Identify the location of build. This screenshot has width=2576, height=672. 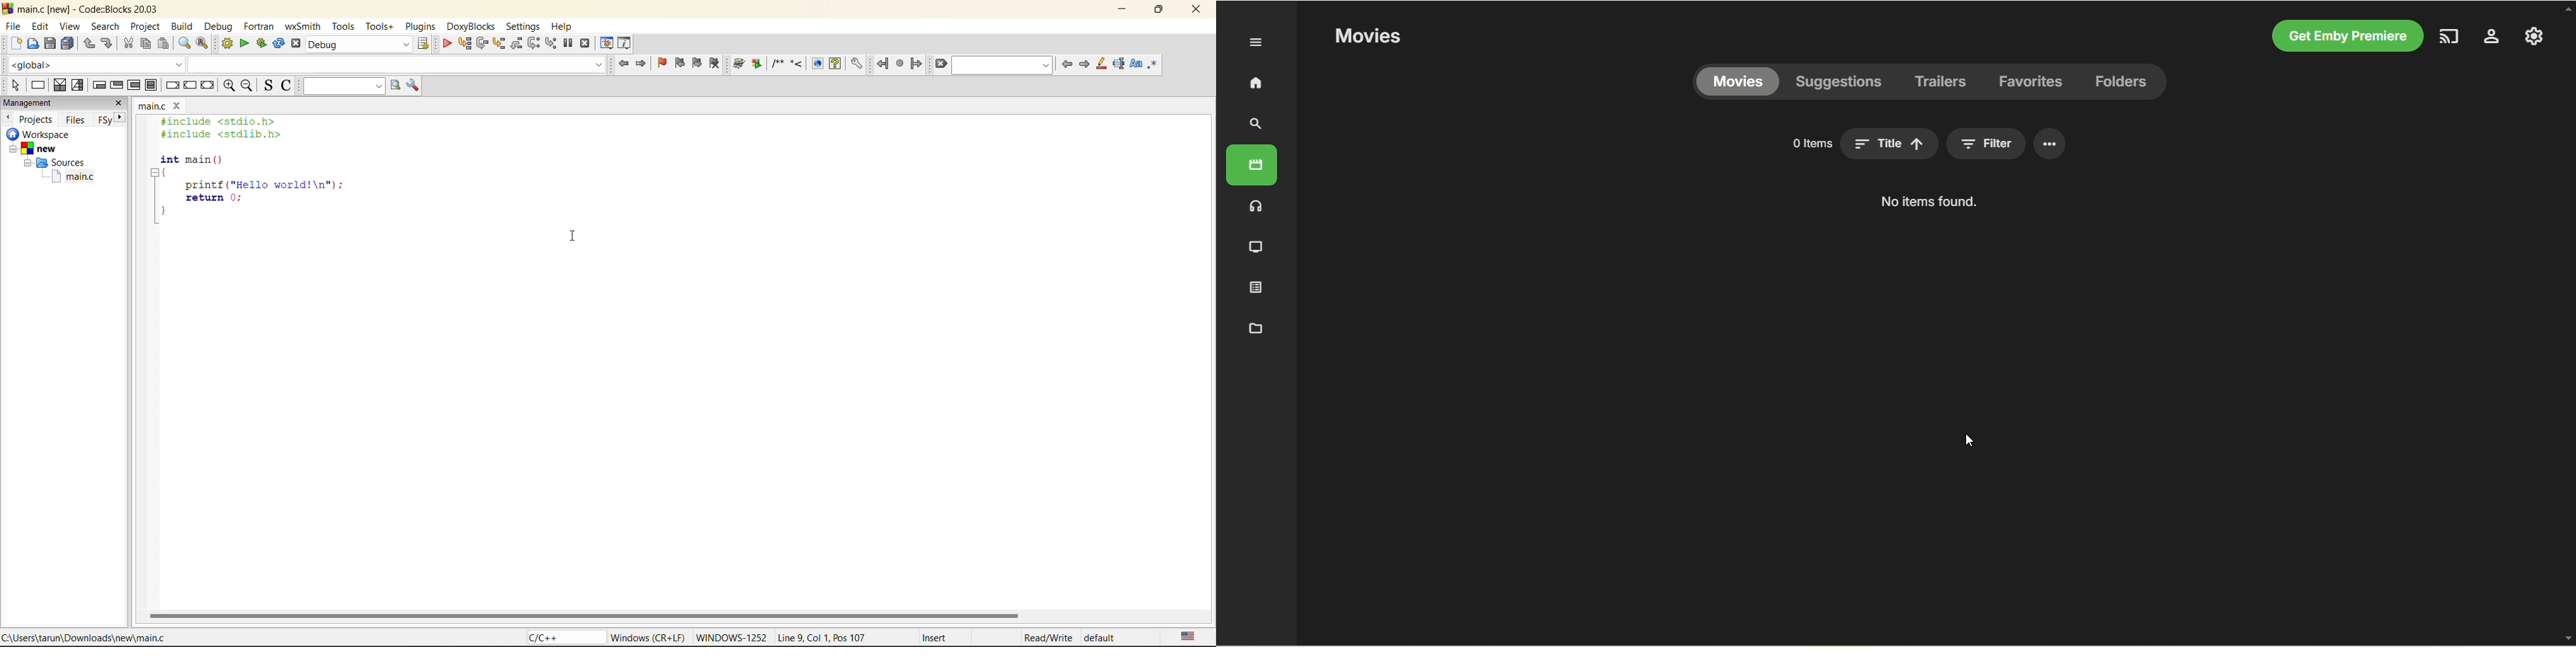
(227, 44).